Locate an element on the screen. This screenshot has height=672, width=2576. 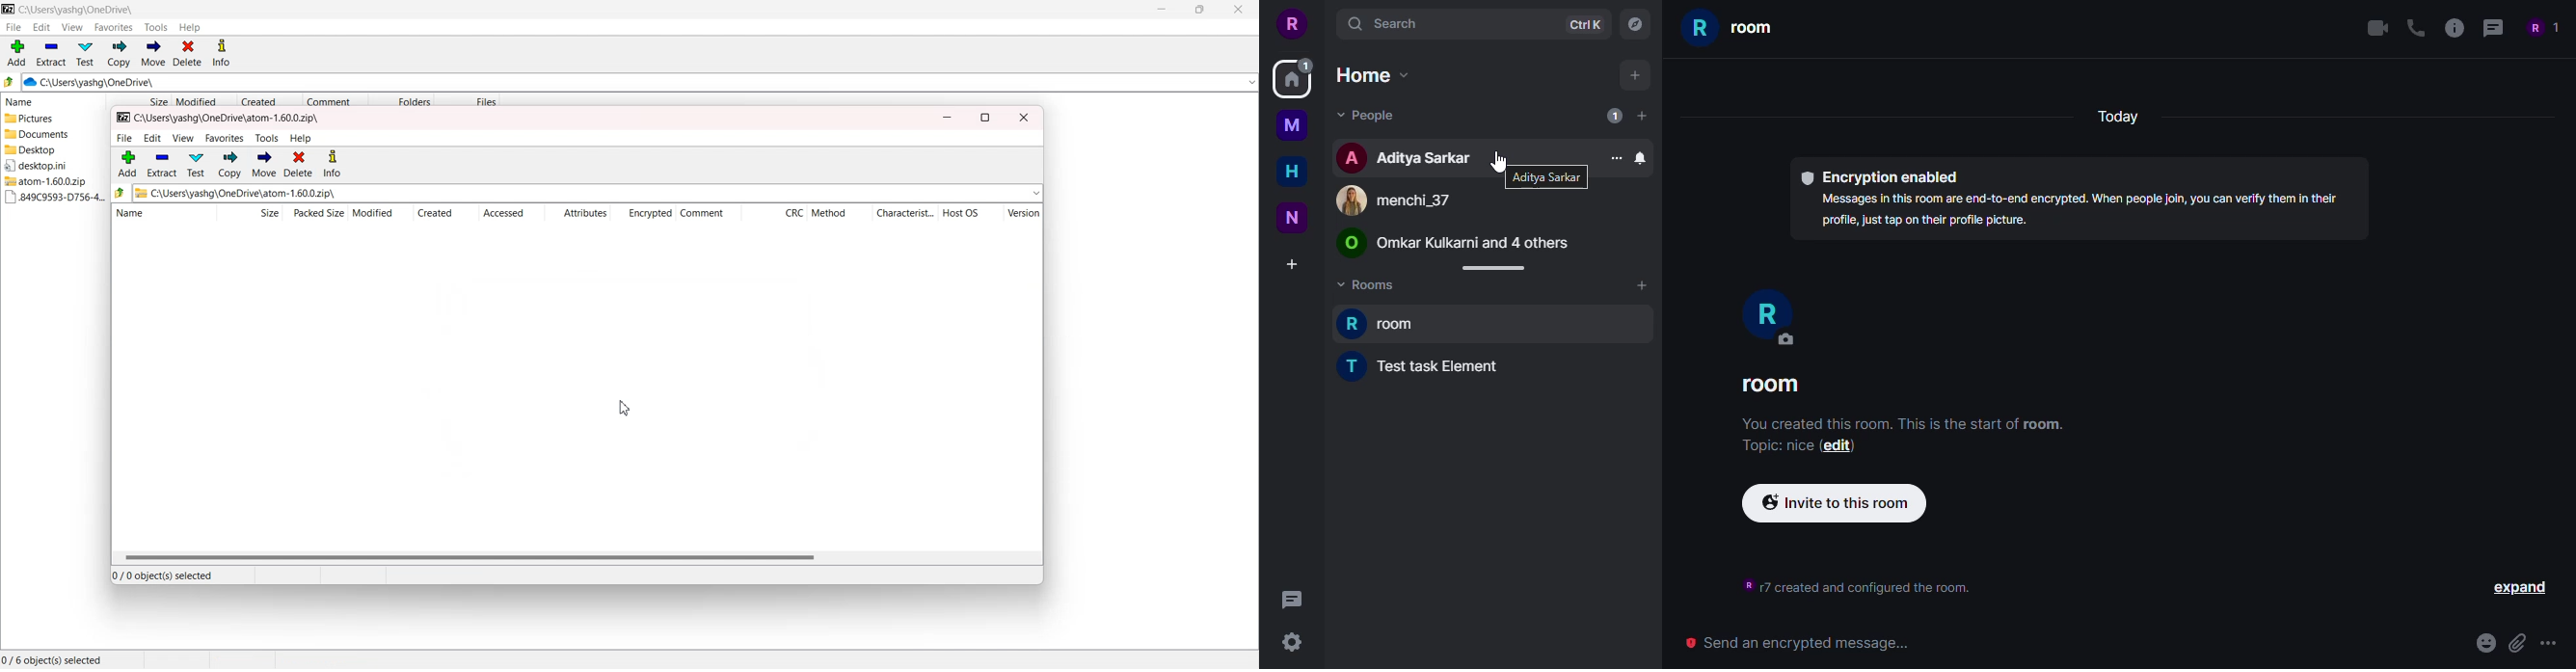
aditya sarkar is located at coordinates (1545, 177).